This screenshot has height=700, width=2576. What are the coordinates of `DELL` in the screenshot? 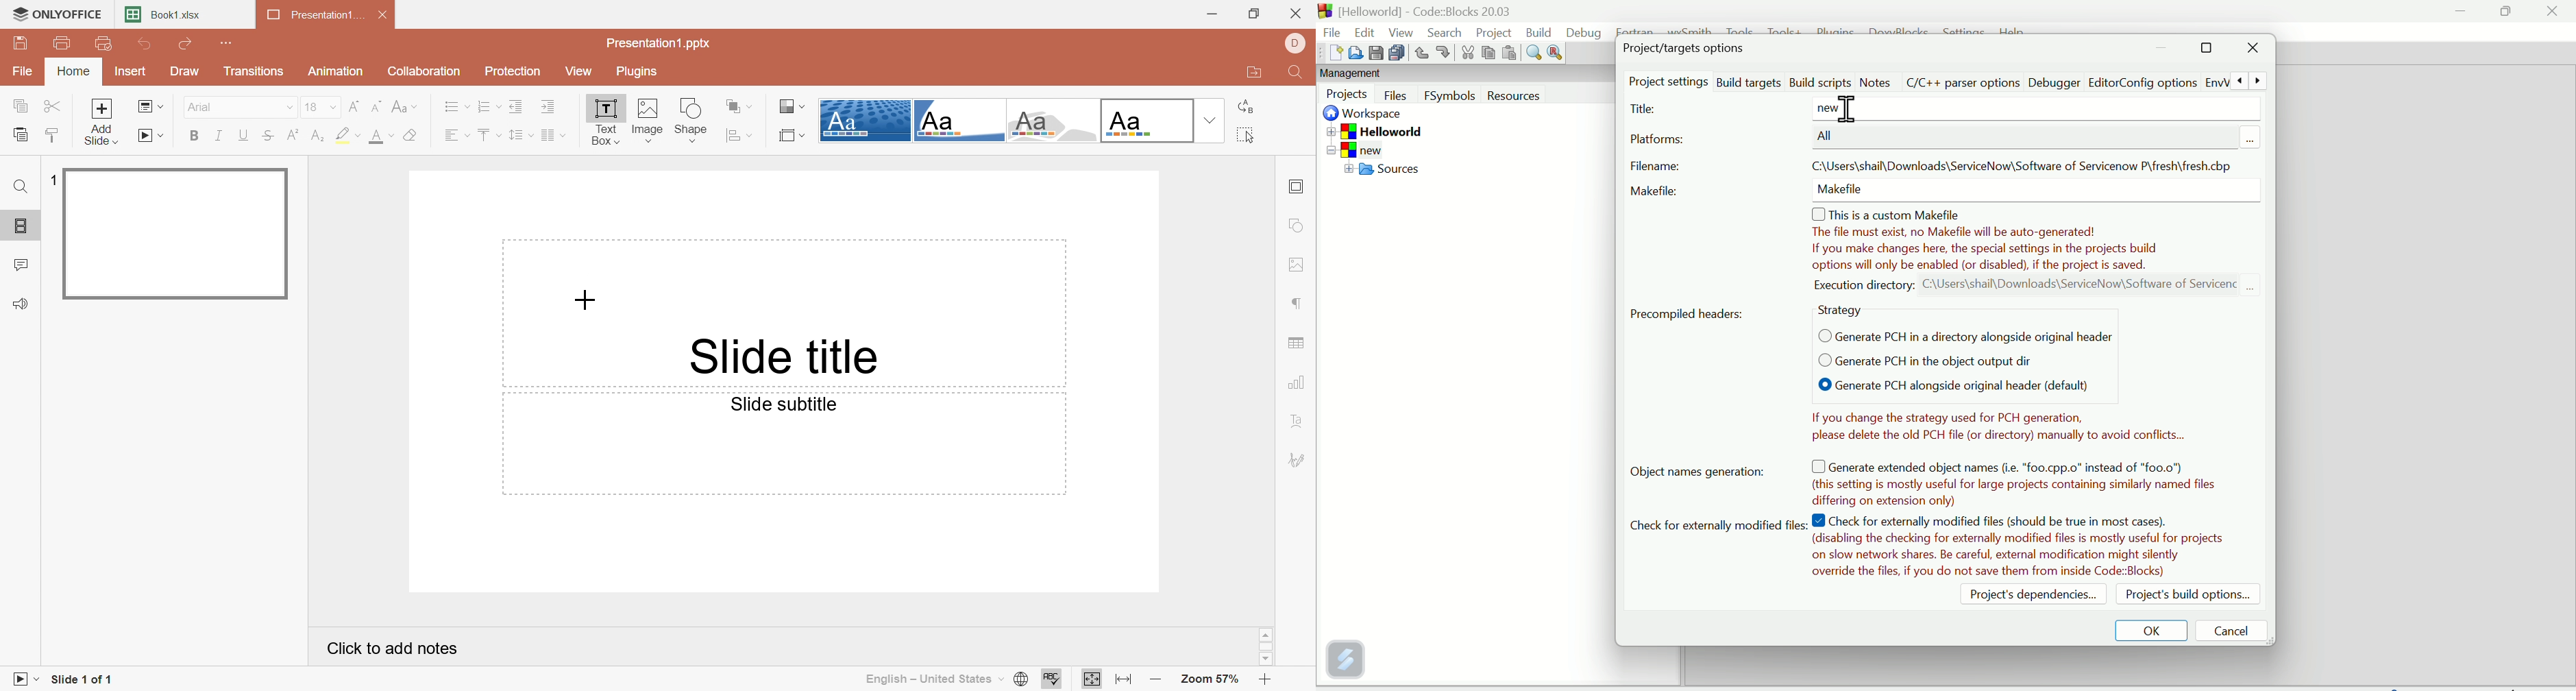 It's located at (1299, 41).